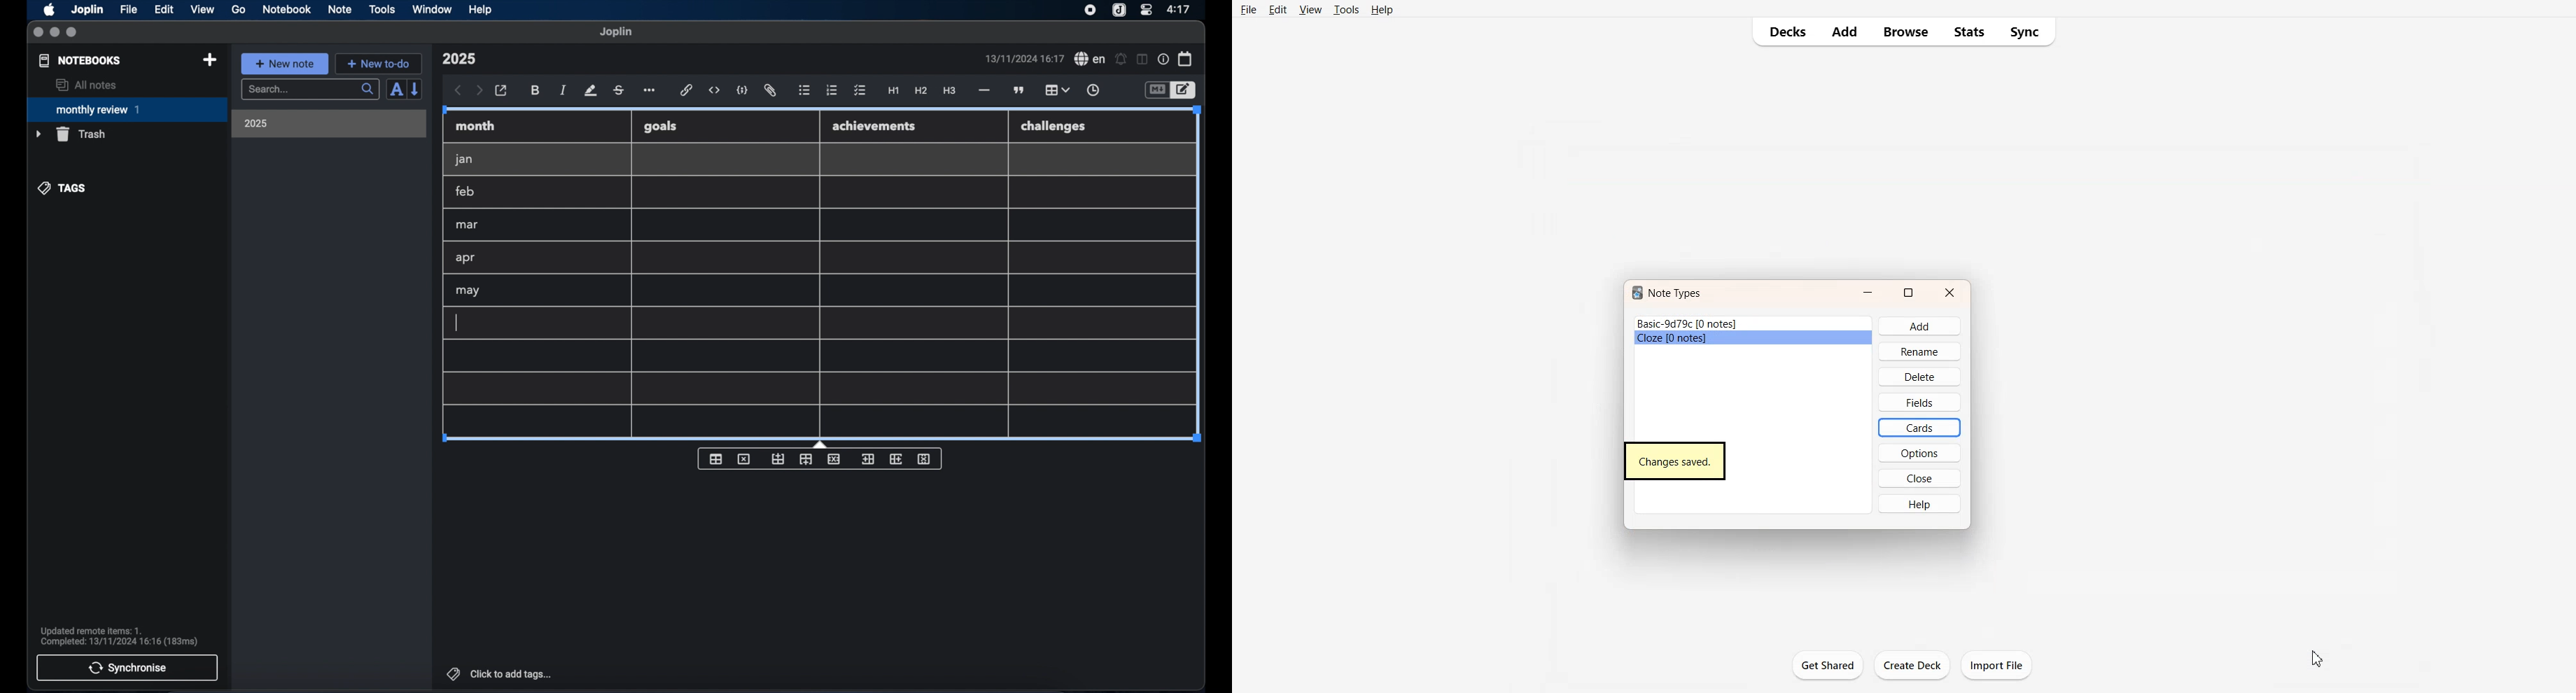  I want to click on new to-do, so click(379, 64).